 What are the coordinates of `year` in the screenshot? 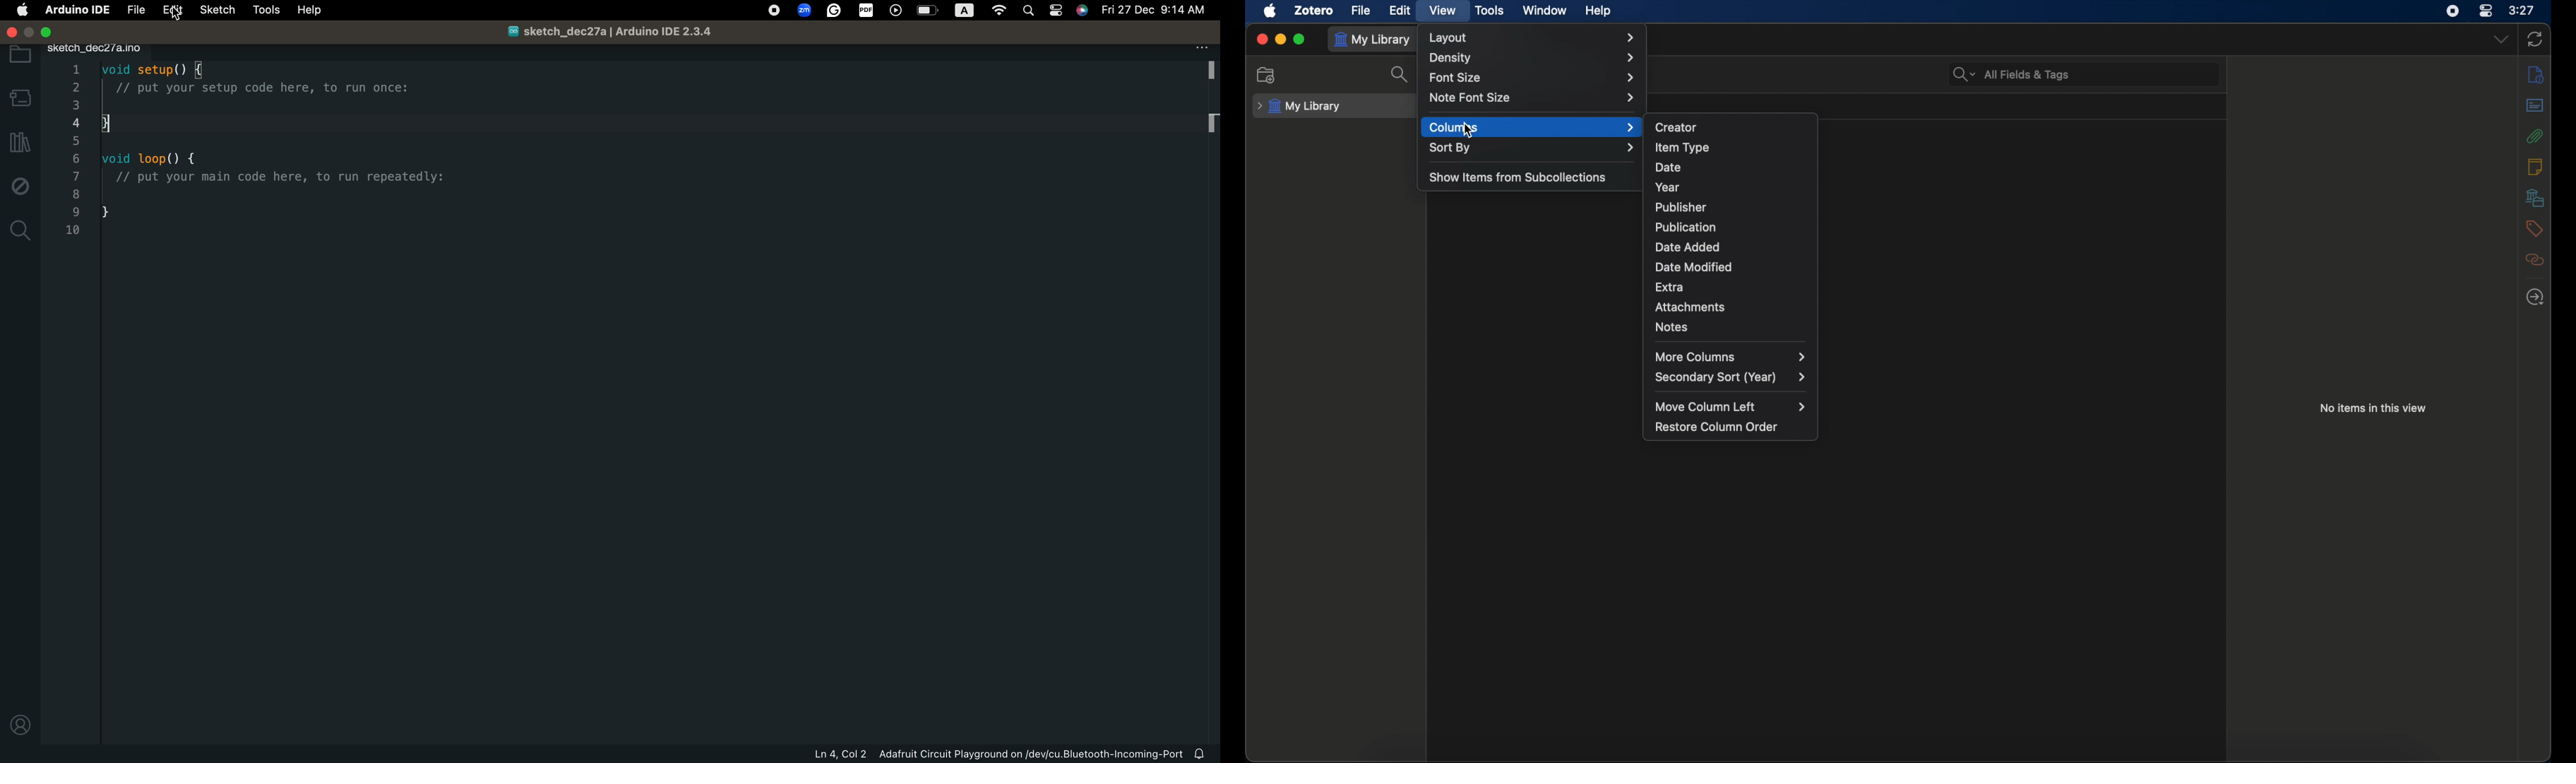 It's located at (1666, 188).